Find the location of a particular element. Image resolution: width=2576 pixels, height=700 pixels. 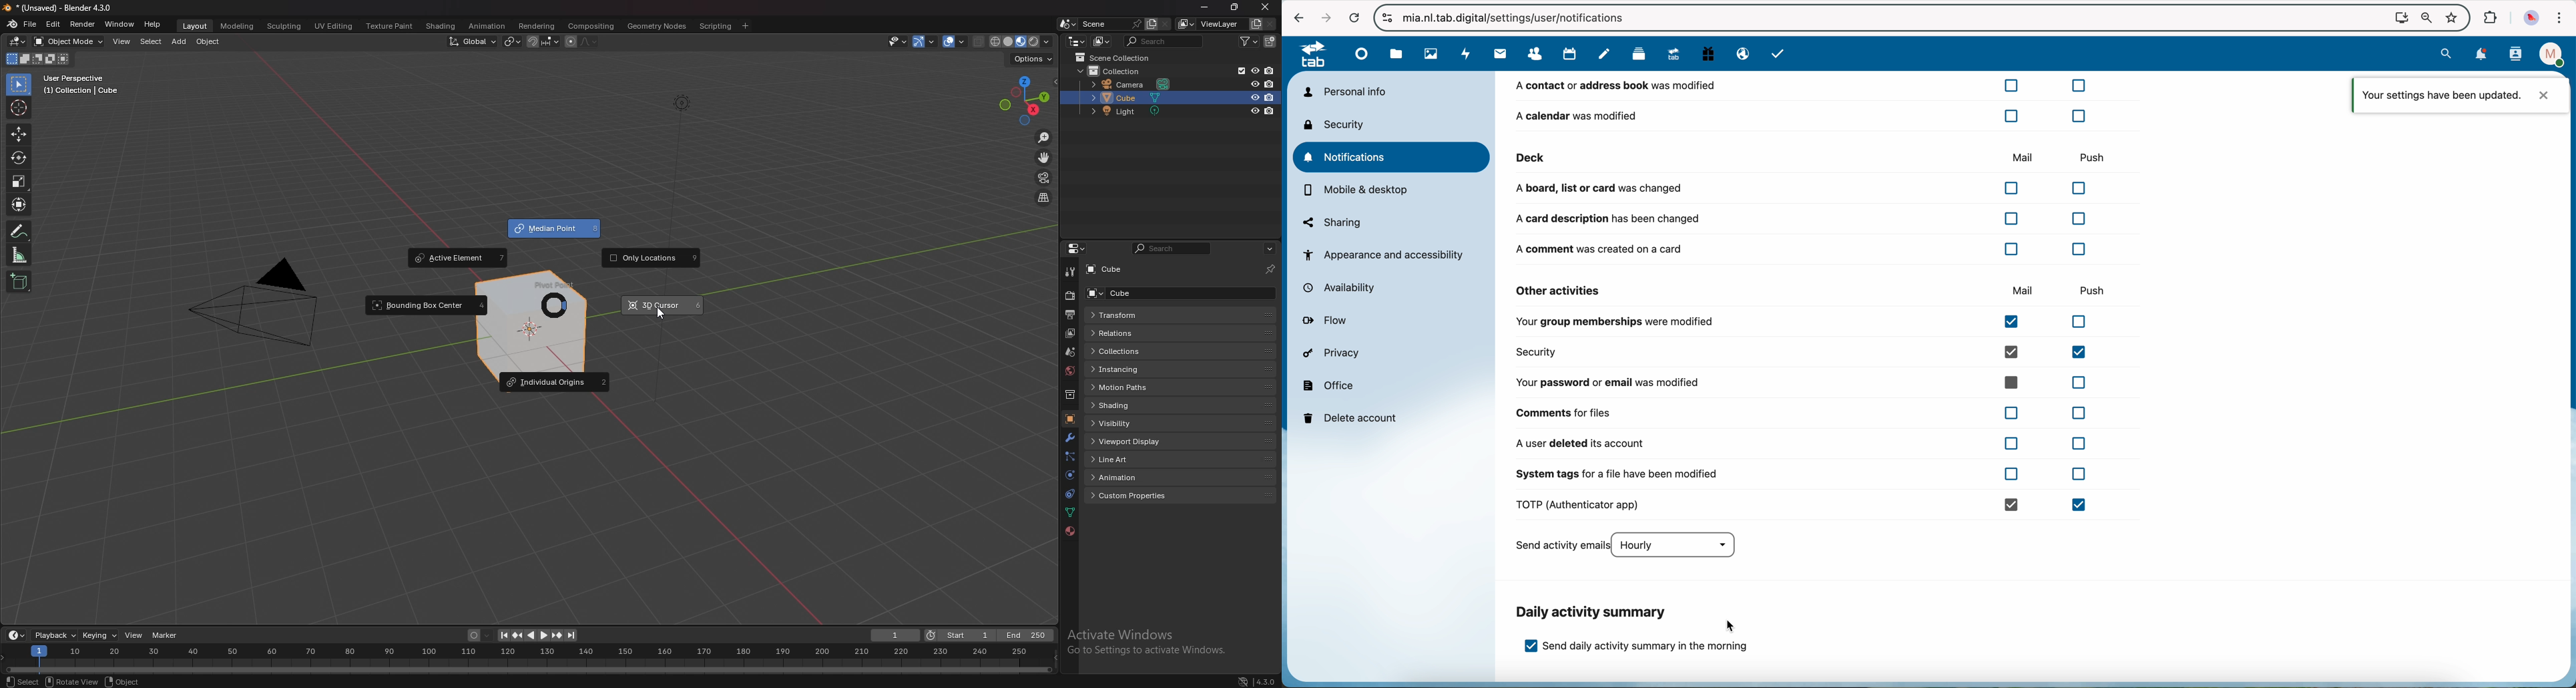

a contact or address book was modified is located at coordinates (1803, 88).